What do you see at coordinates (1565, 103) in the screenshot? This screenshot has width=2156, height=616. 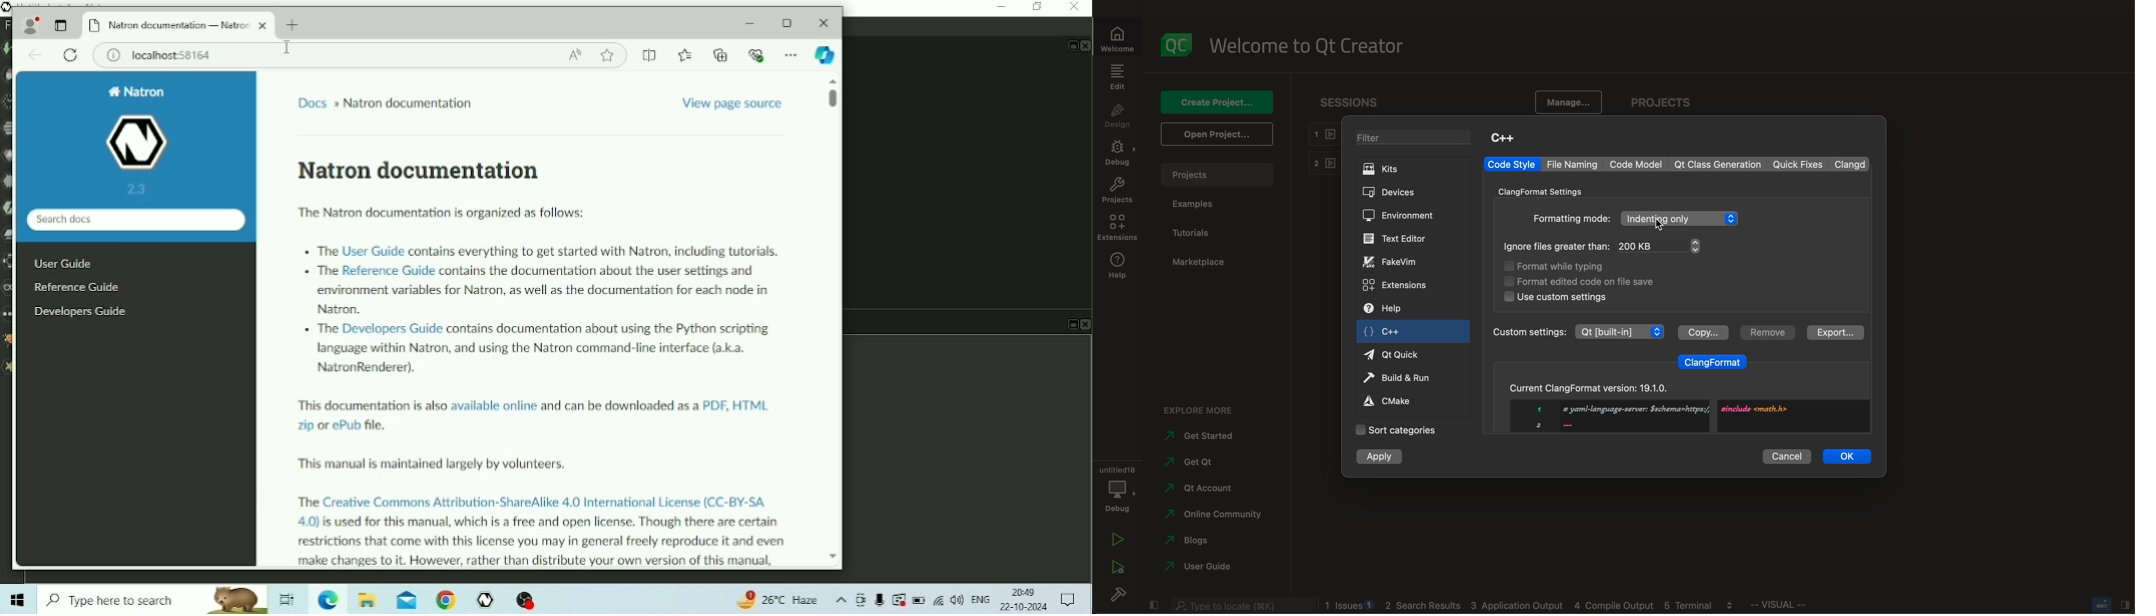 I see `manage` at bounding box center [1565, 103].